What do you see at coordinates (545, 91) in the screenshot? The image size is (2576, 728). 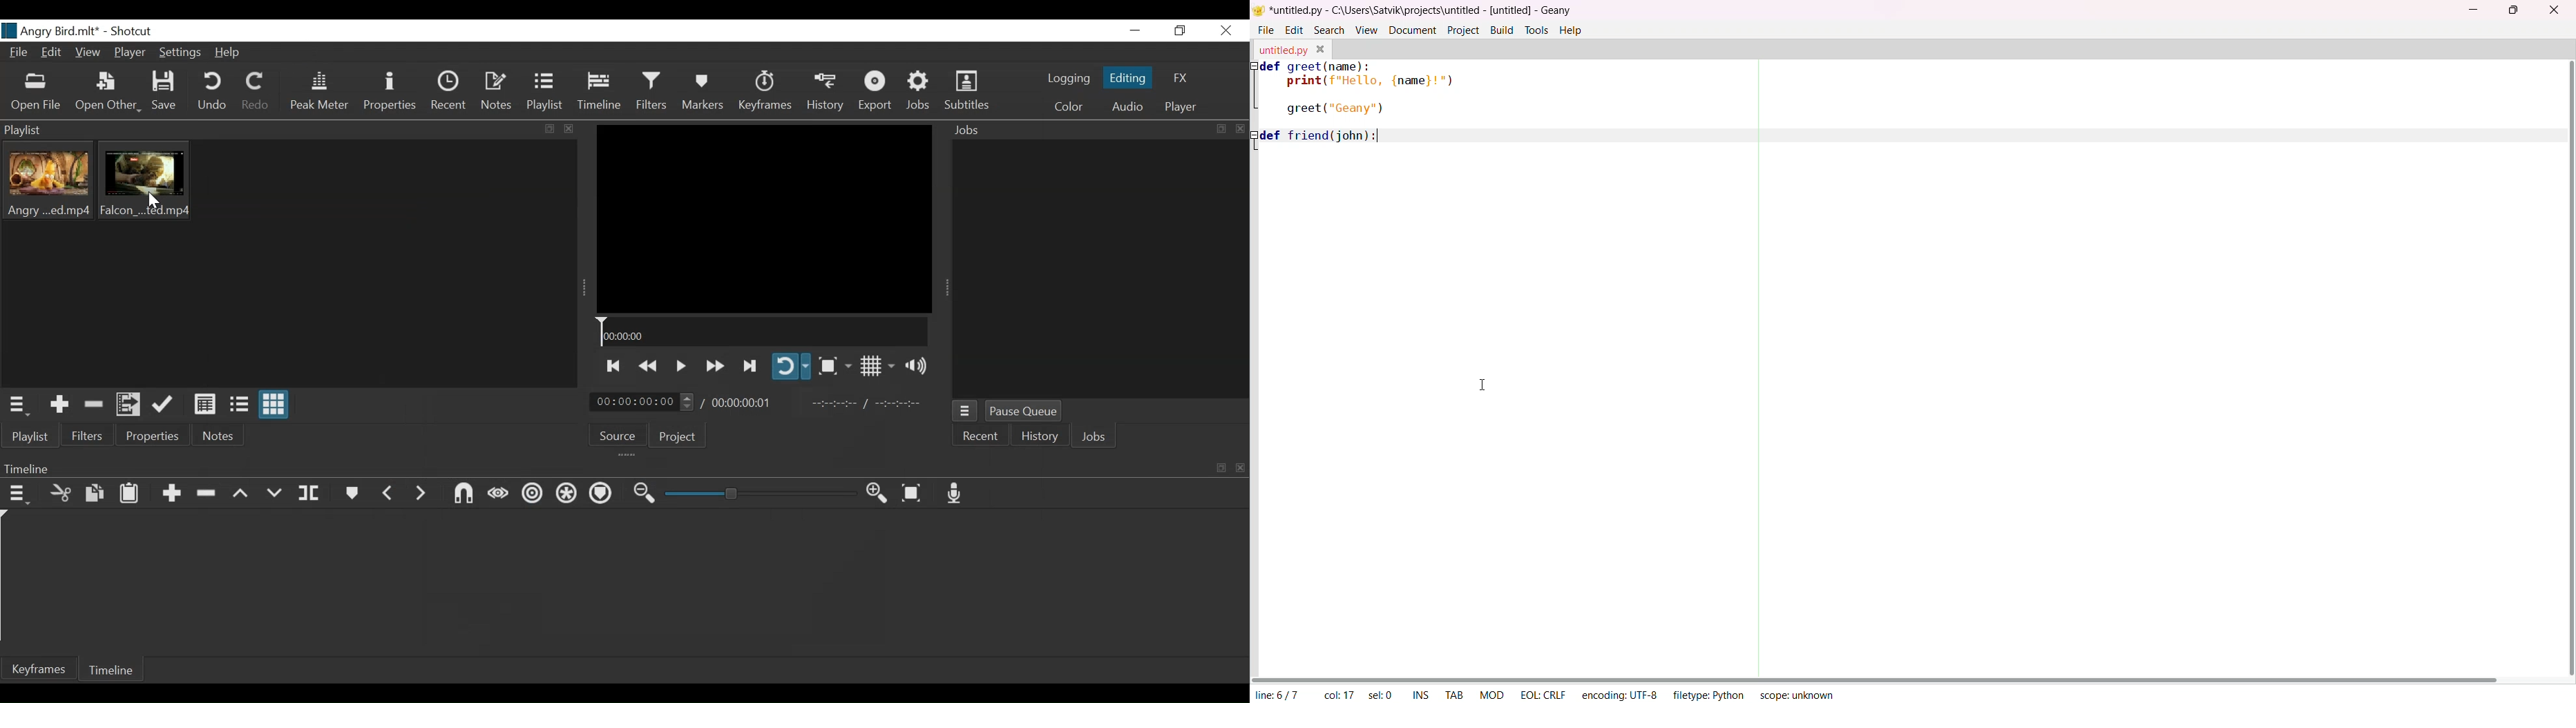 I see `Playlist` at bounding box center [545, 91].